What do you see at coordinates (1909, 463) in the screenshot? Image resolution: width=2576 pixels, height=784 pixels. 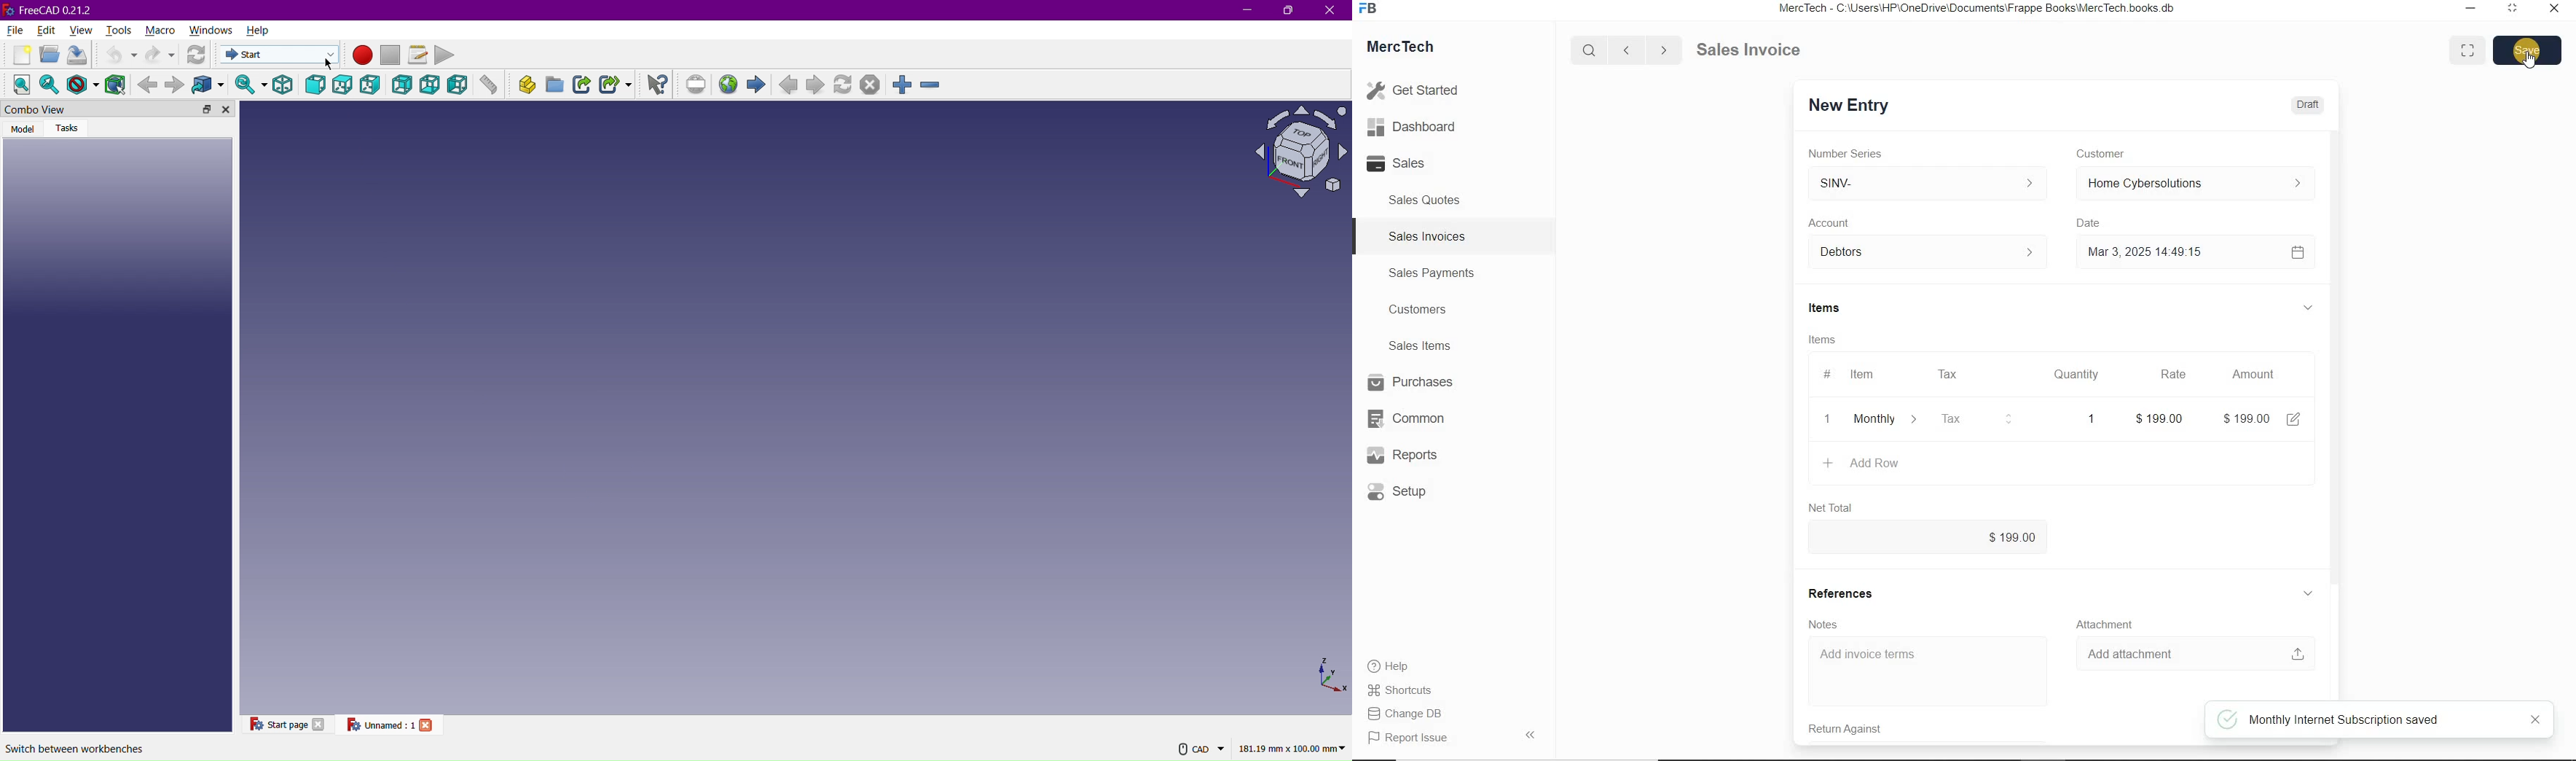 I see `create` at bounding box center [1909, 463].